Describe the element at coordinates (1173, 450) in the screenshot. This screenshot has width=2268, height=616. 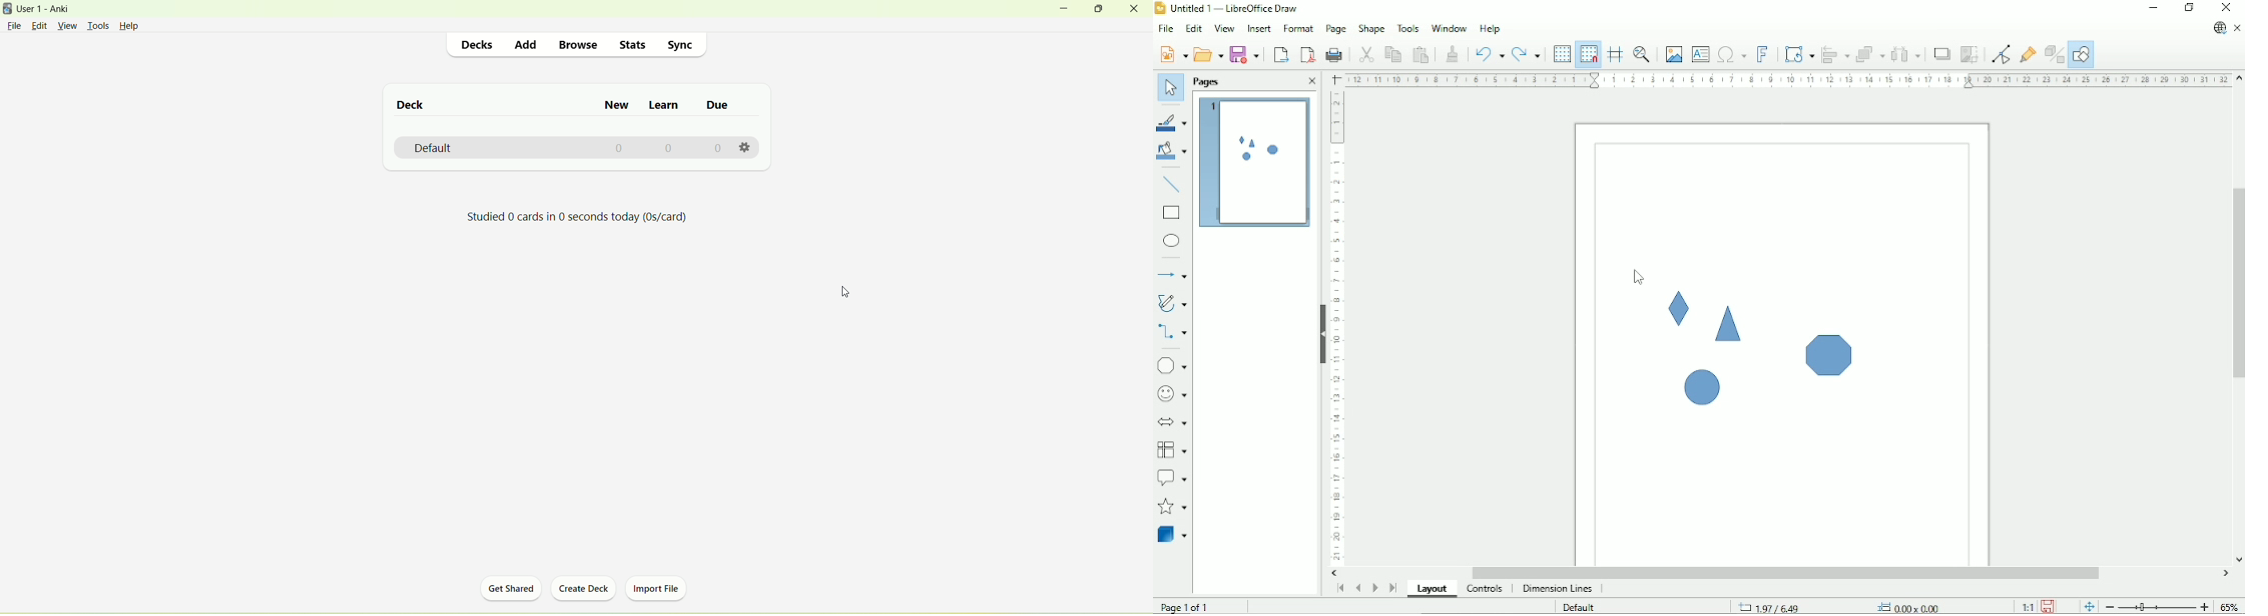
I see `Flowchart` at that location.